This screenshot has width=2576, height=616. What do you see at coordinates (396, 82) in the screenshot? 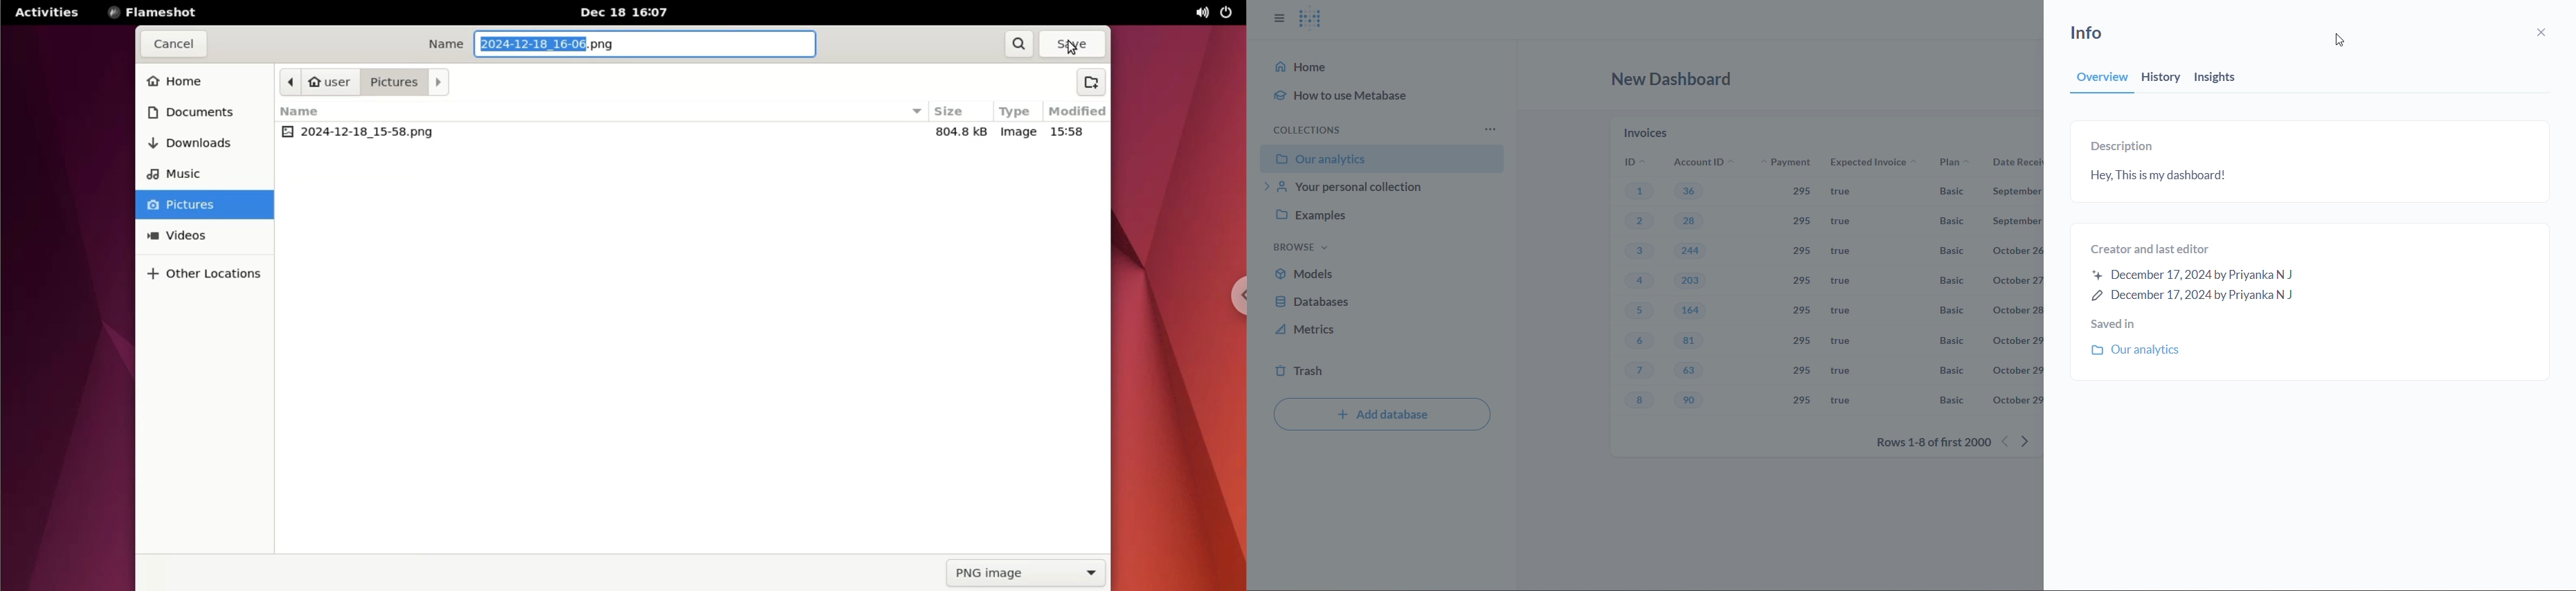
I see `pictures` at bounding box center [396, 82].